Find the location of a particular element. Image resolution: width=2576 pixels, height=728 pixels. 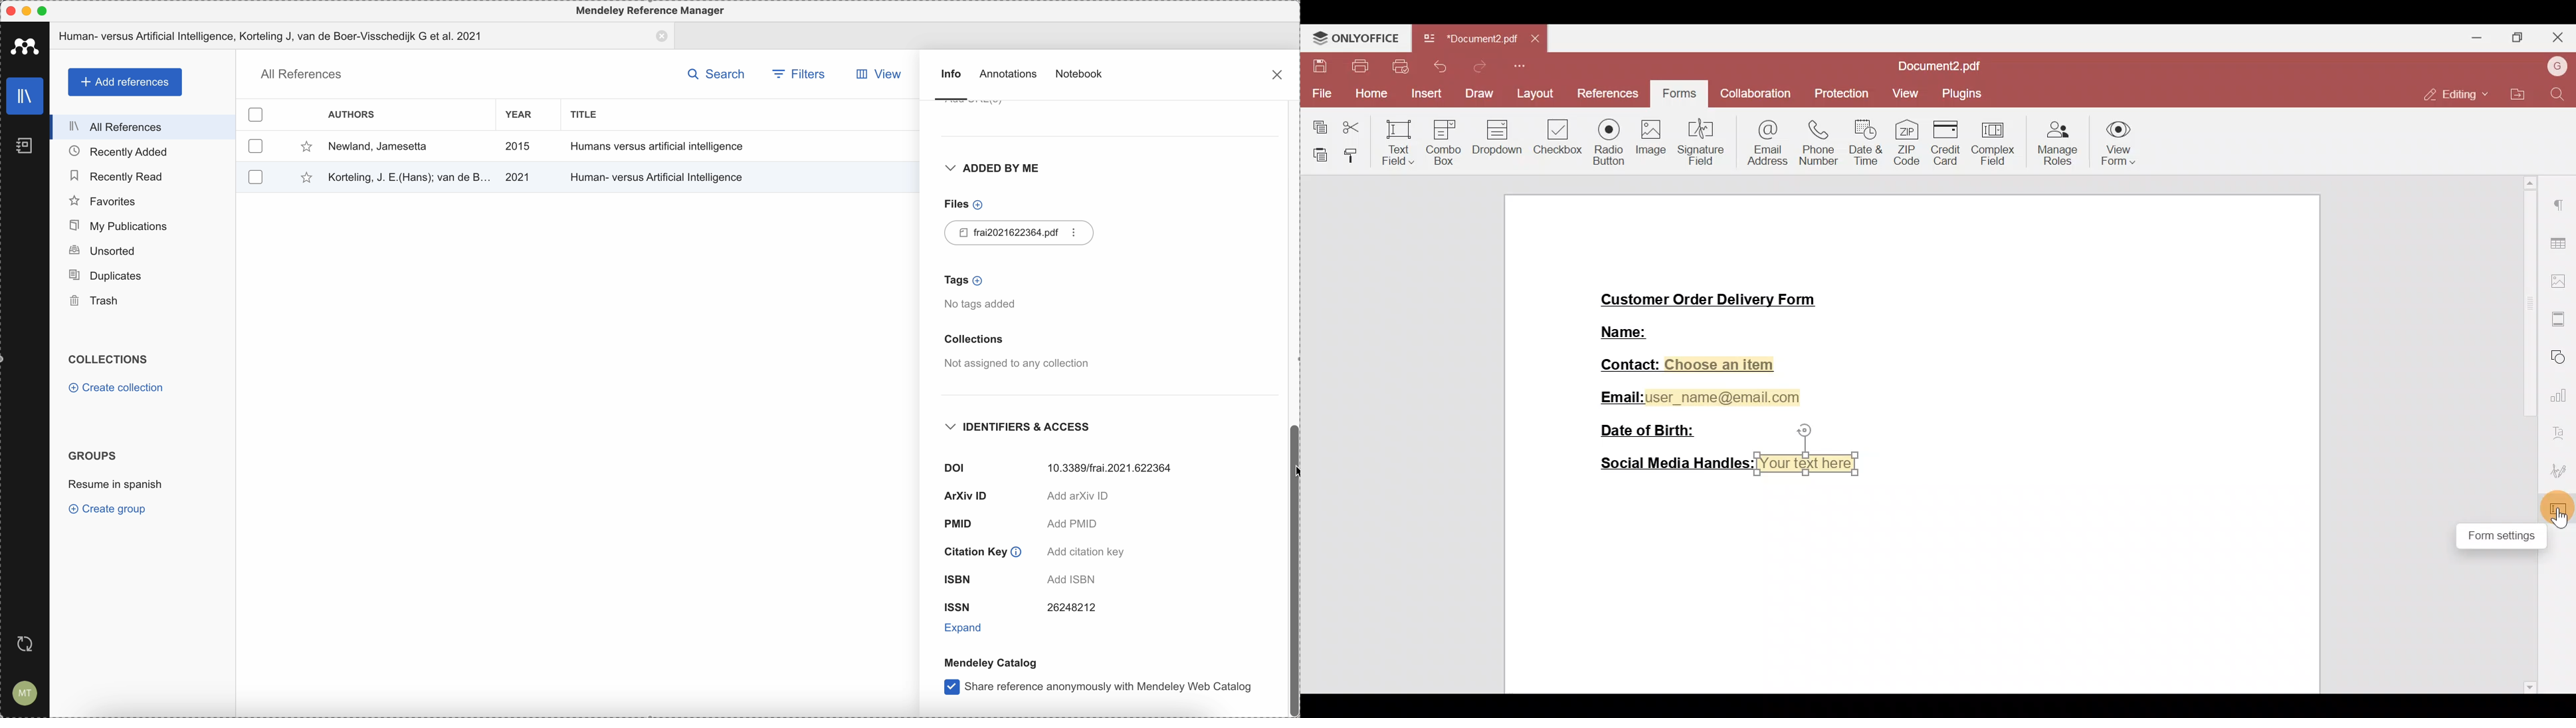

More settings is located at coordinates (2560, 314).